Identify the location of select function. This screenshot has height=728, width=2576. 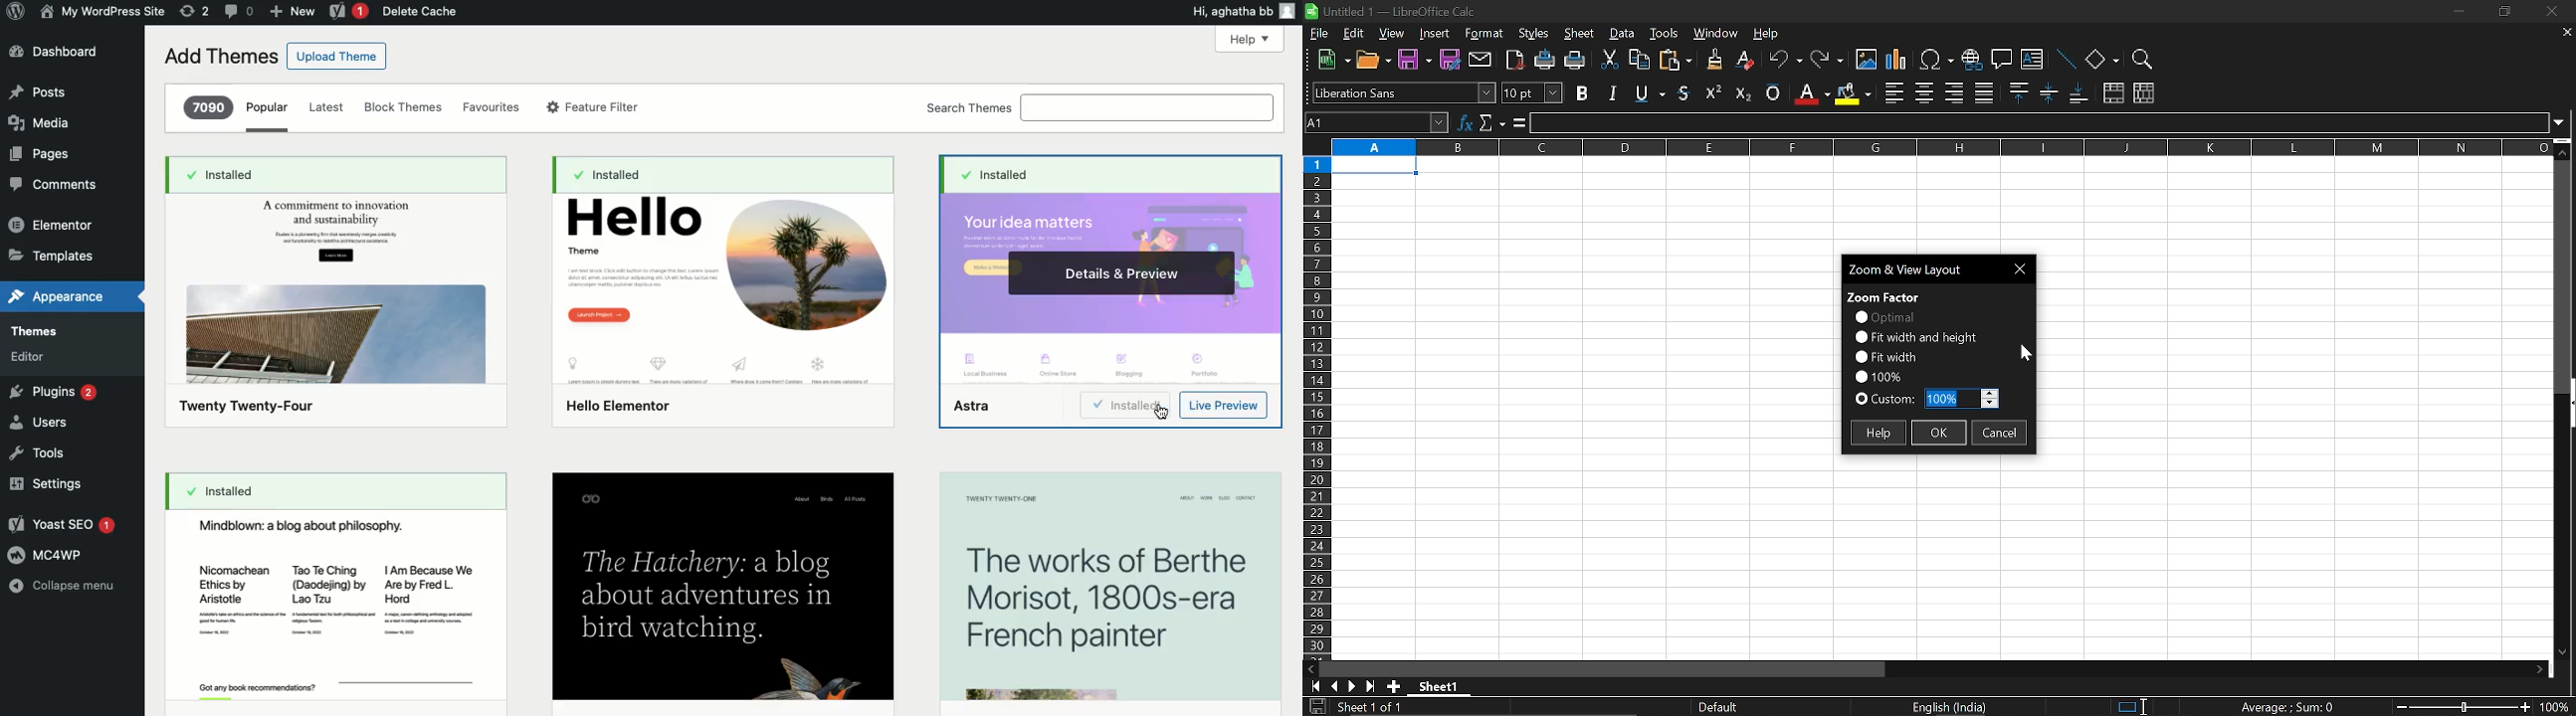
(1491, 120).